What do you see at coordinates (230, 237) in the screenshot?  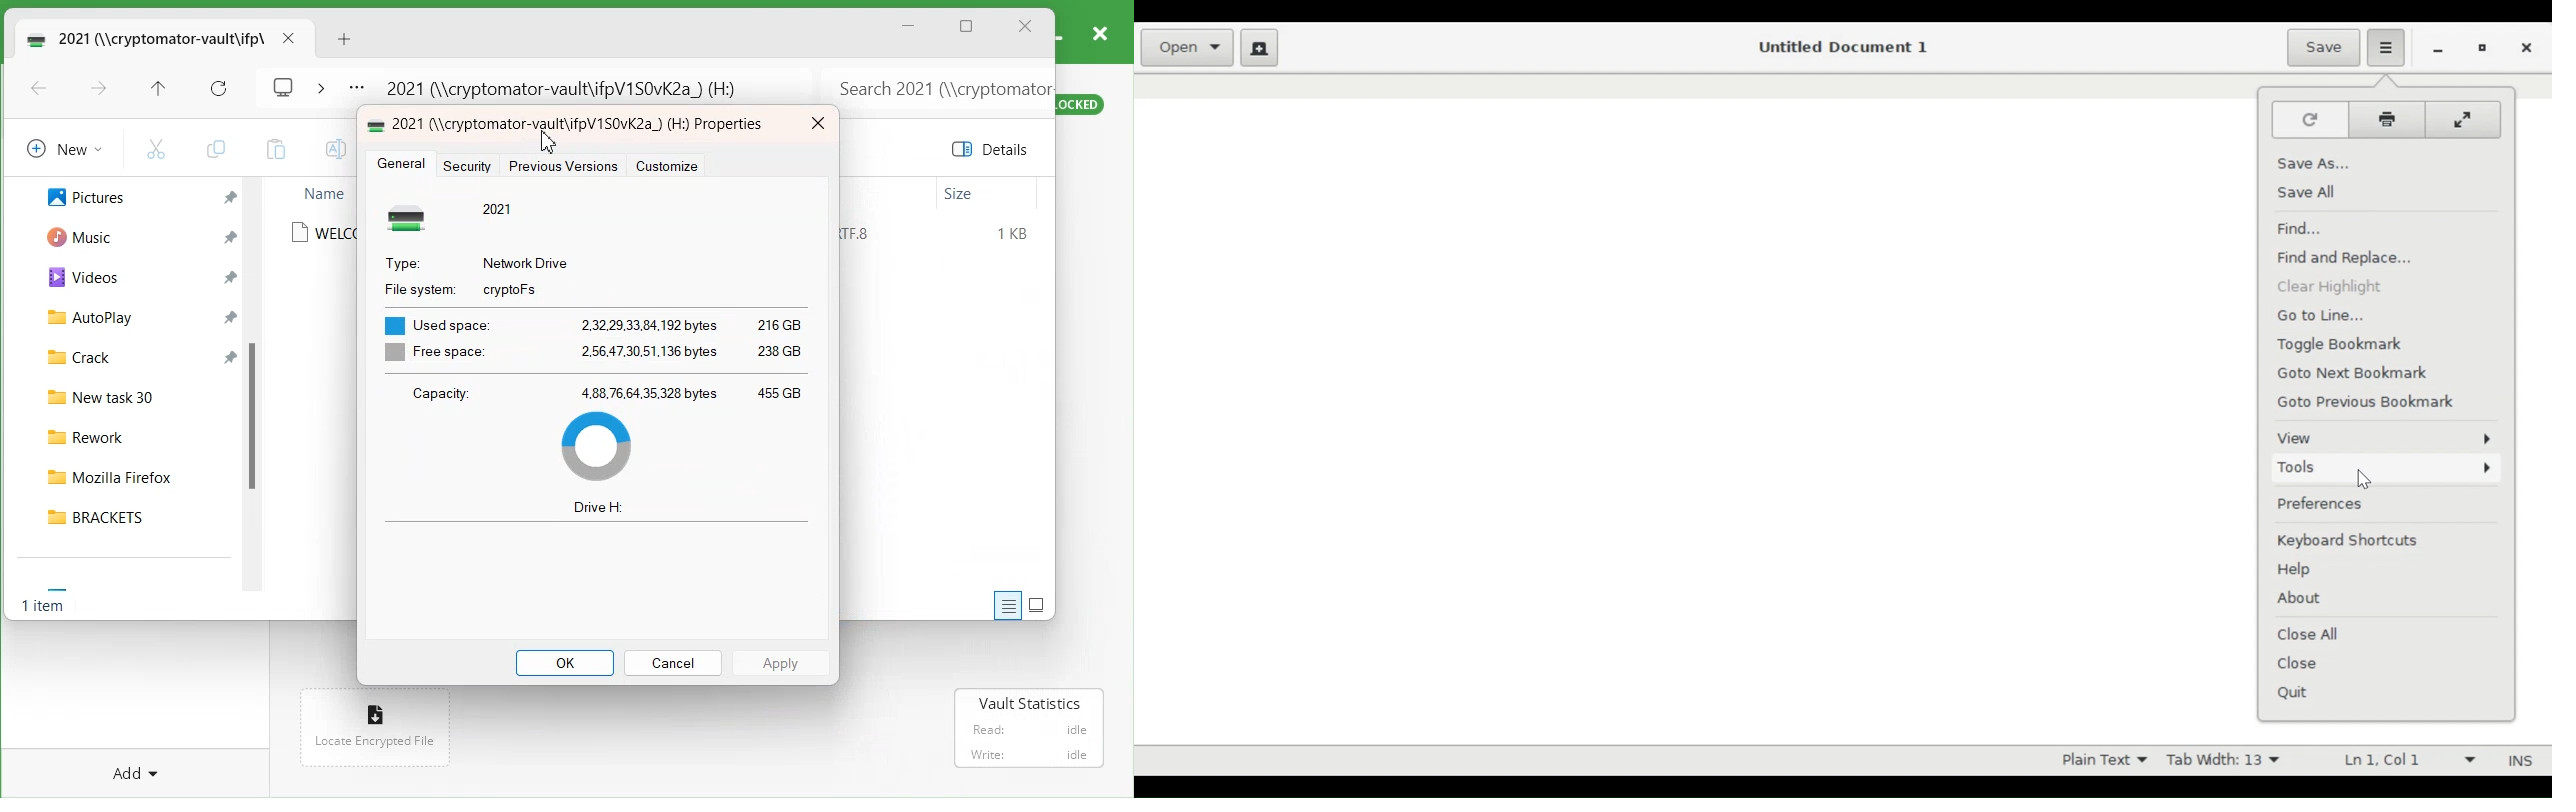 I see `Pin a file` at bounding box center [230, 237].